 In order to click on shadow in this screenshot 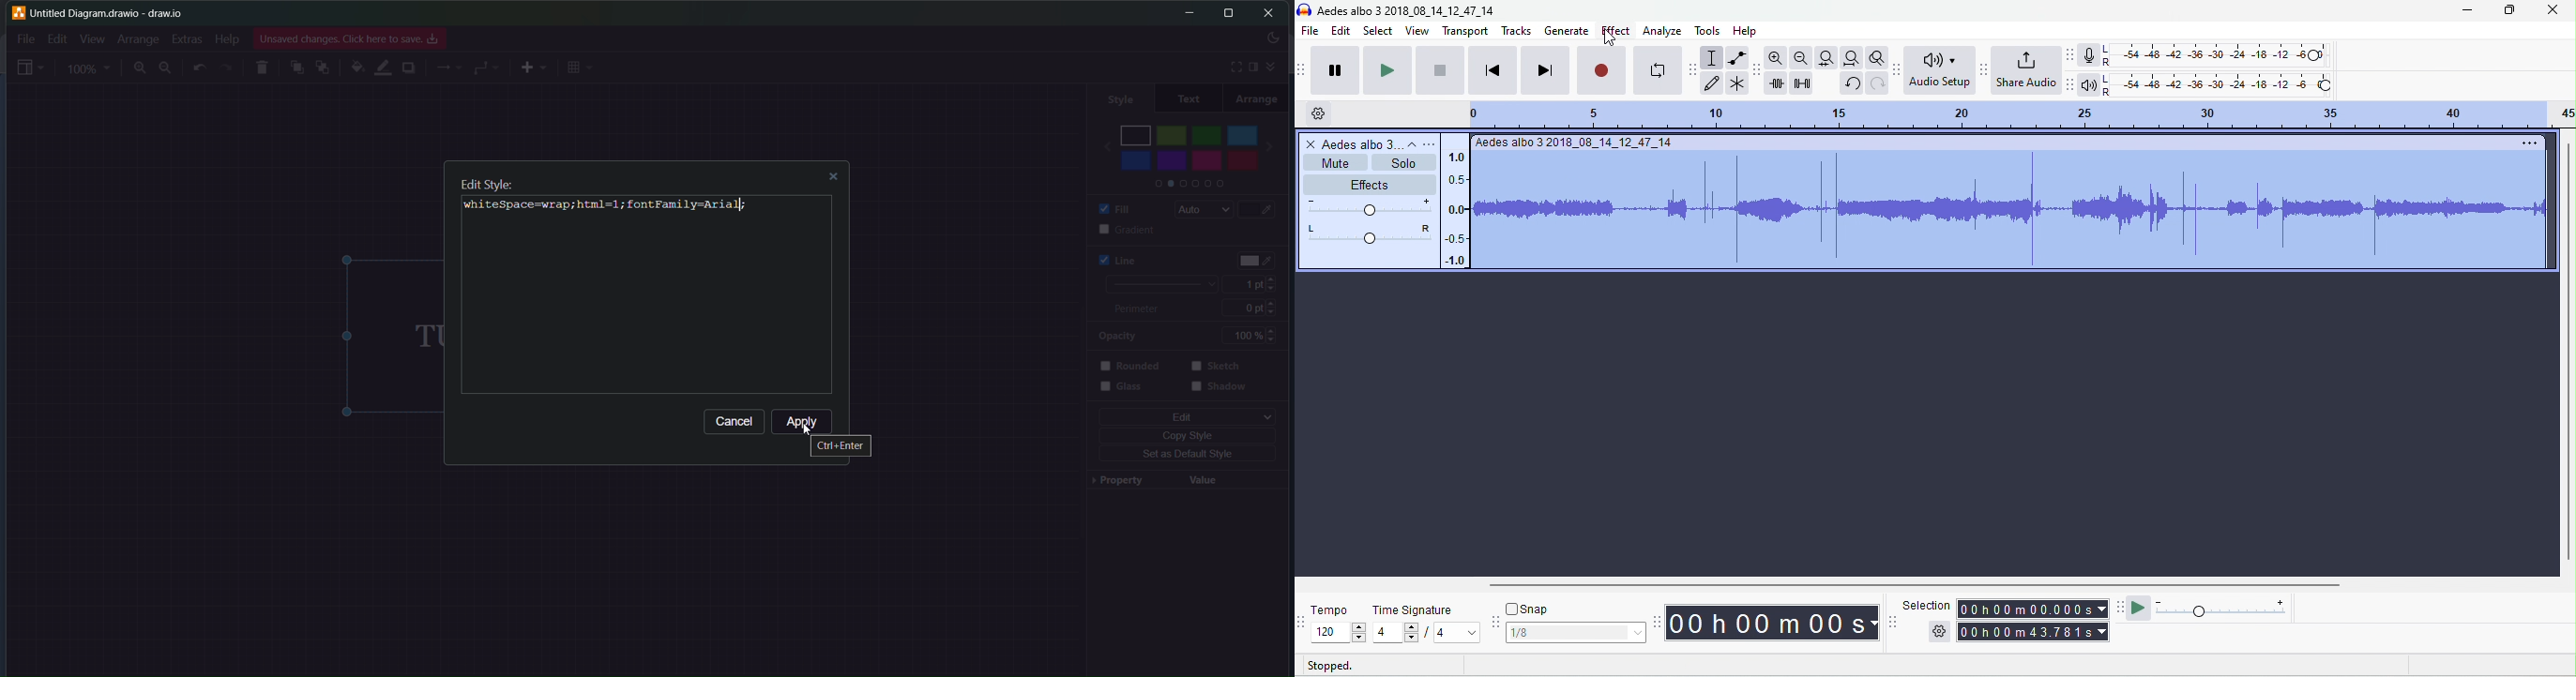, I will do `click(409, 69)`.